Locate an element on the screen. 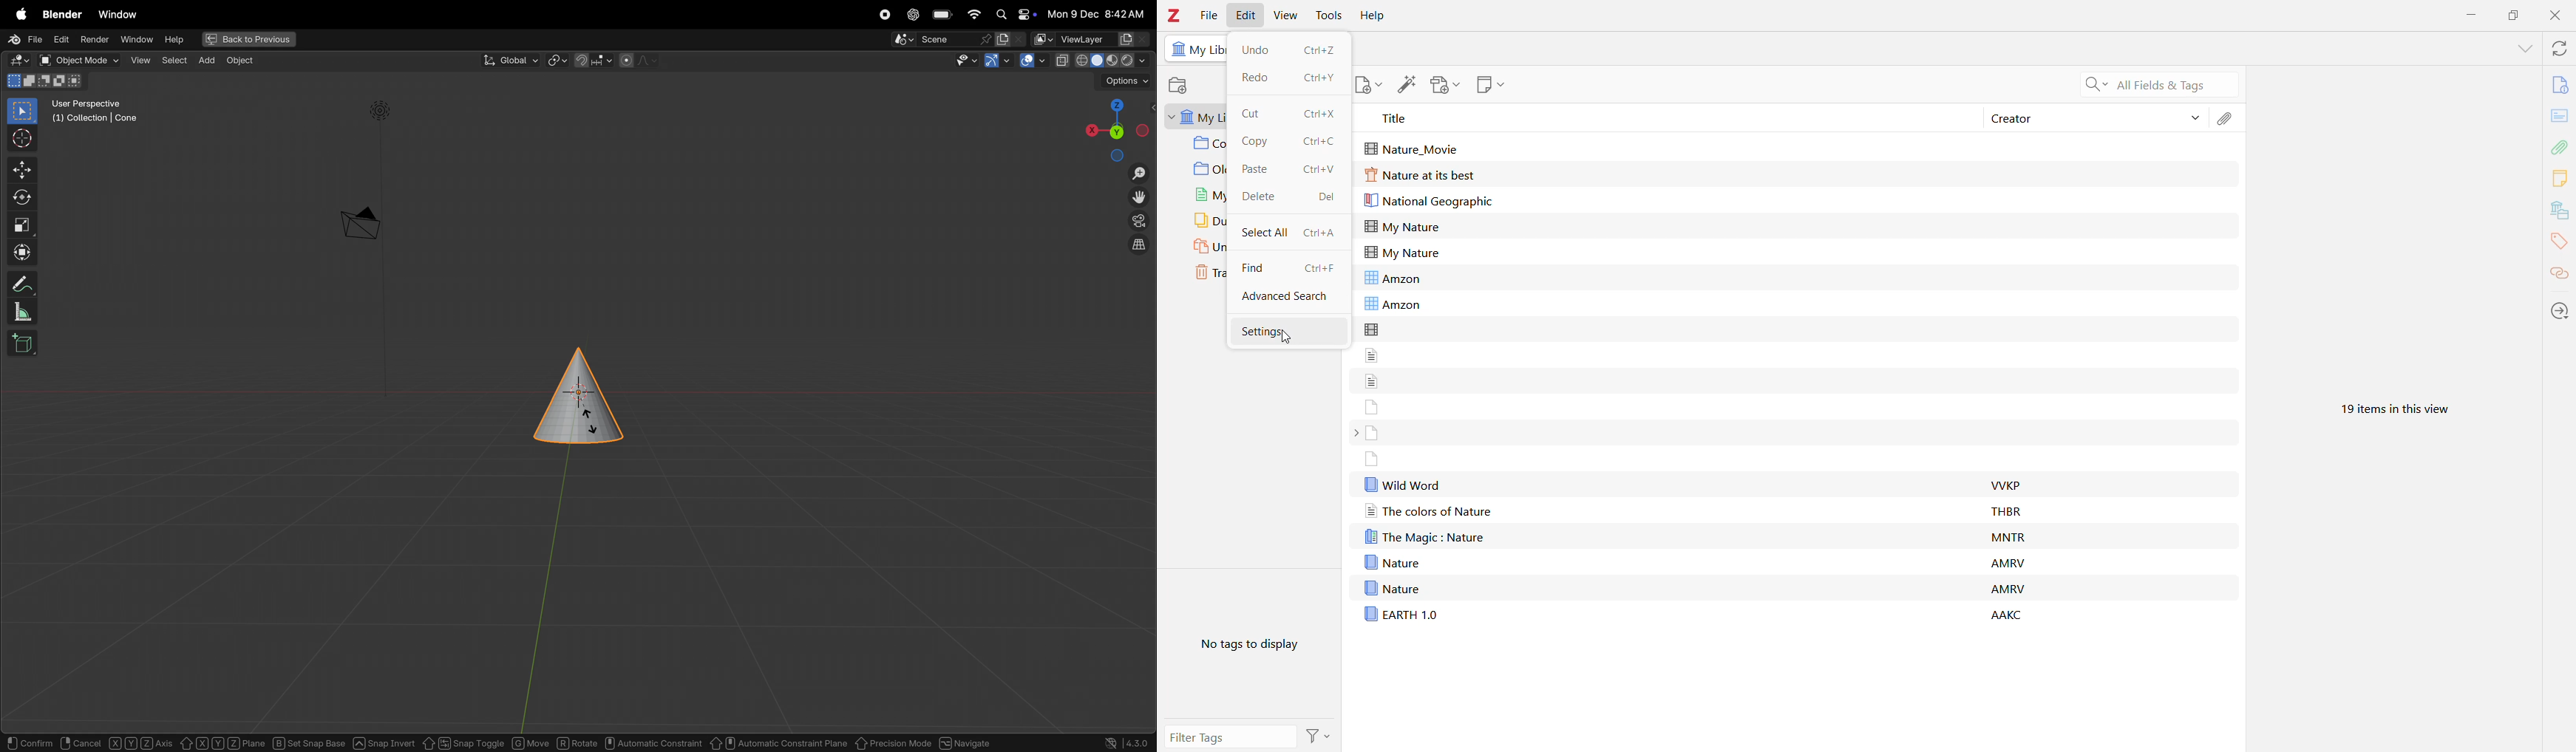 The height and width of the screenshot is (756, 2576). New Collection is located at coordinates (1181, 86).